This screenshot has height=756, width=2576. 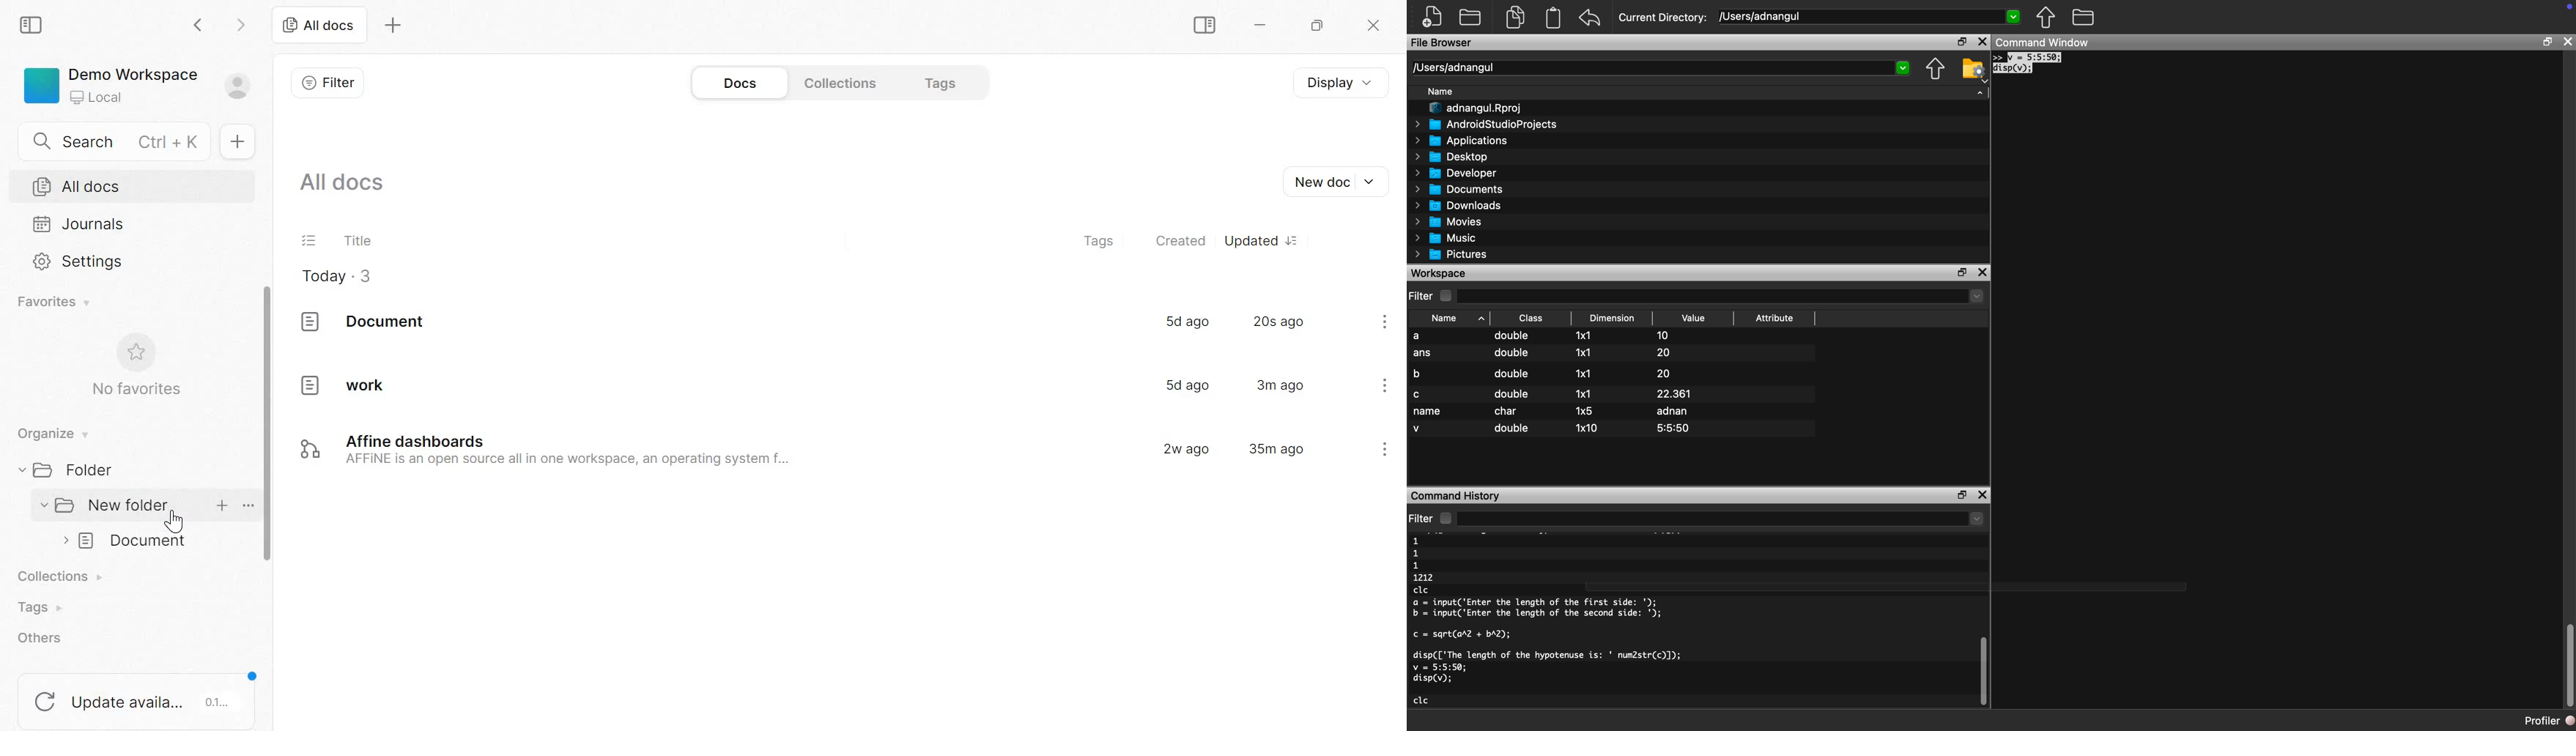 What do you see at coordinates (1982, 42) in the screenshot?
I see `Close` at bounding box center [1982, 42].